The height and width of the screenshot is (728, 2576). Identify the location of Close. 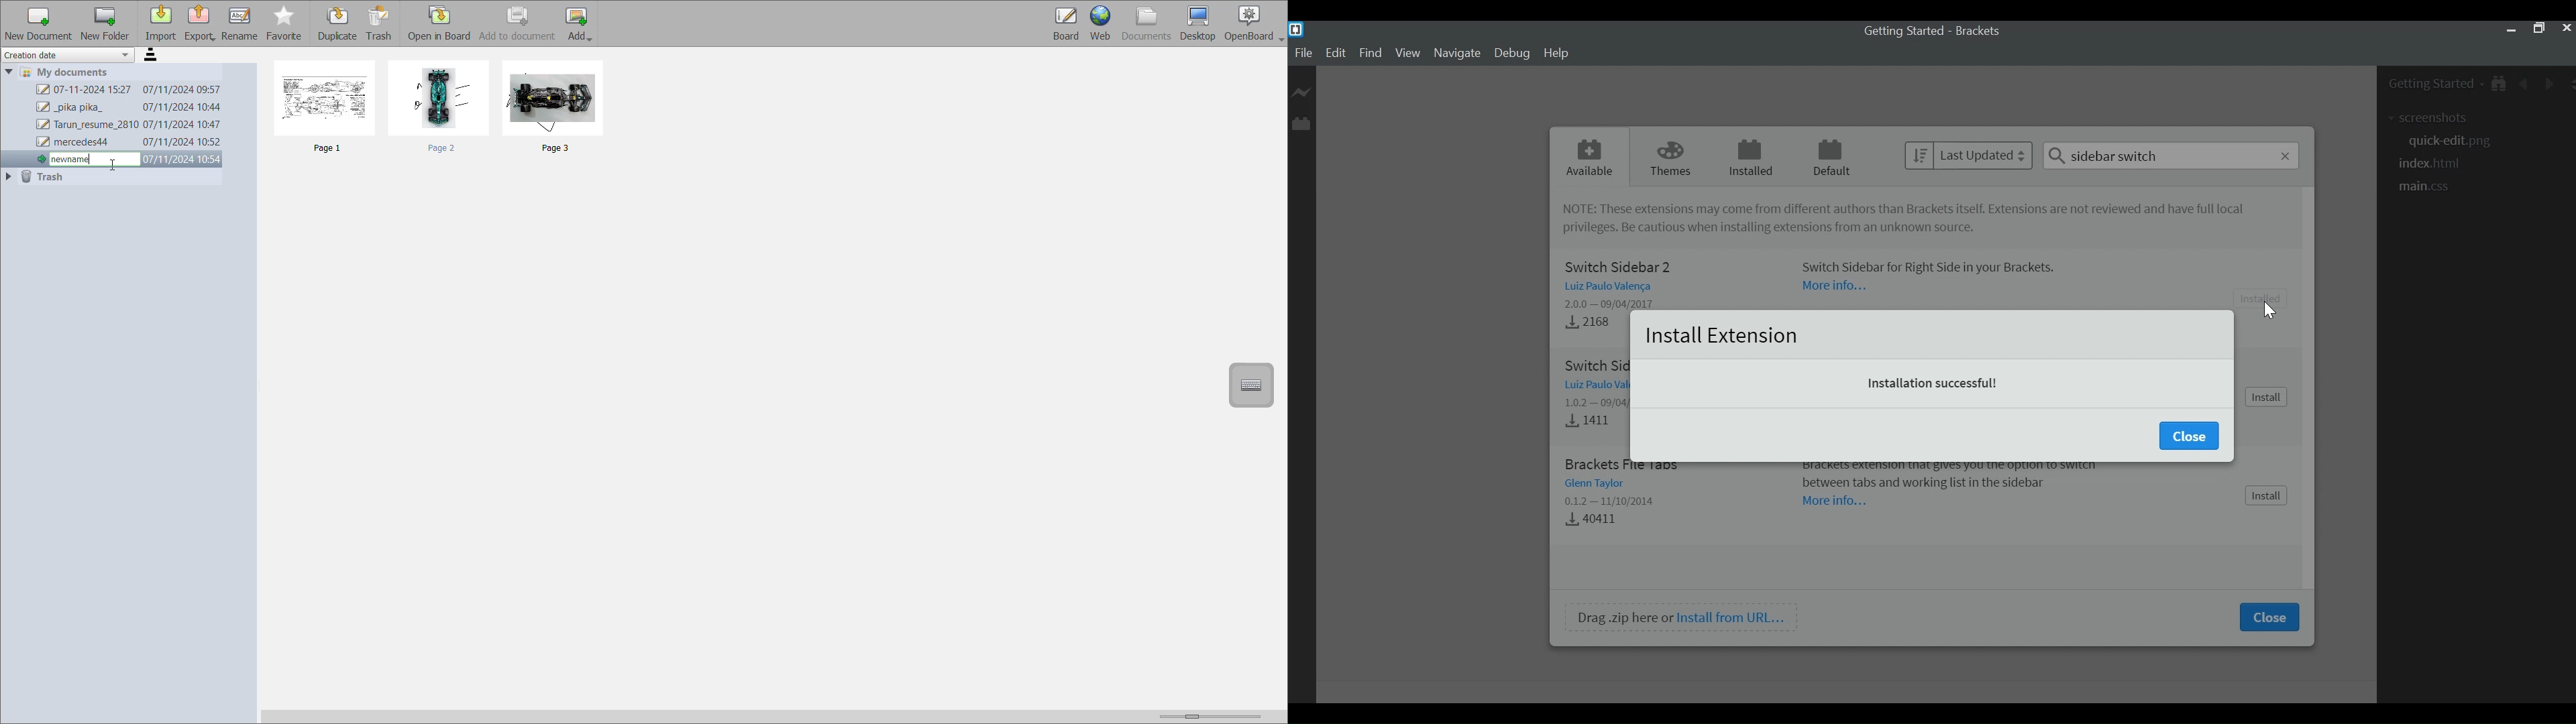
(2566, 28).